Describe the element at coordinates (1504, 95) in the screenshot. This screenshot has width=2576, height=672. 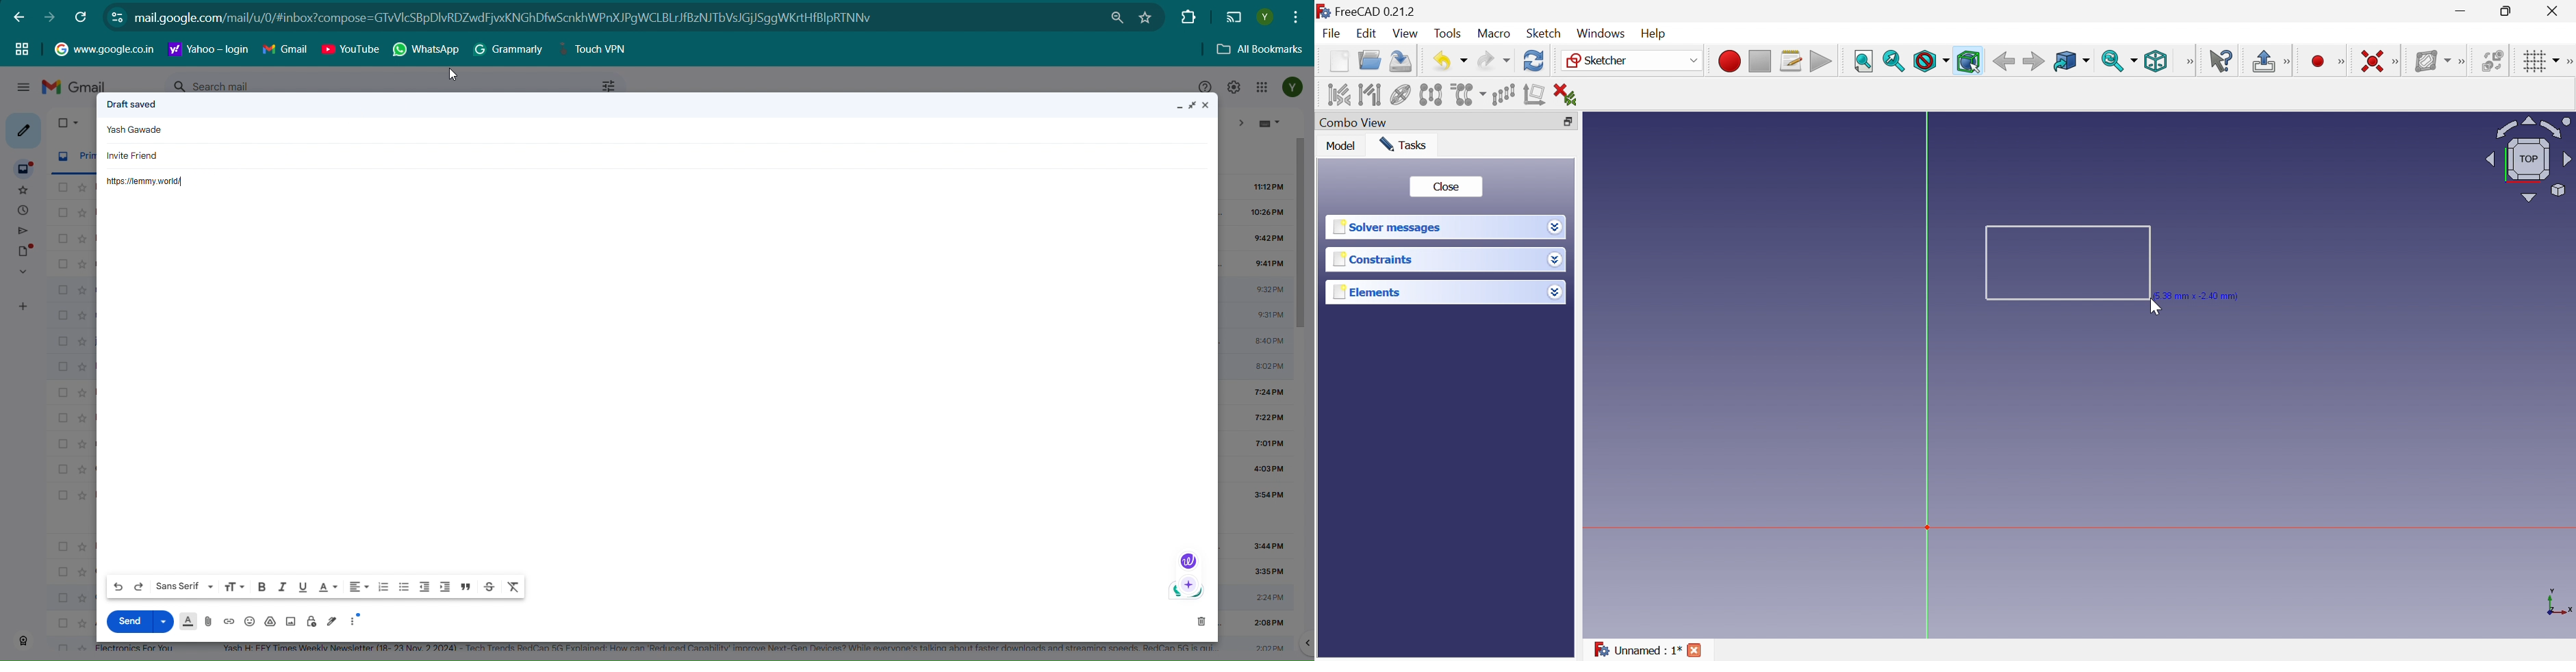
I see `Rectangular array` at that location.